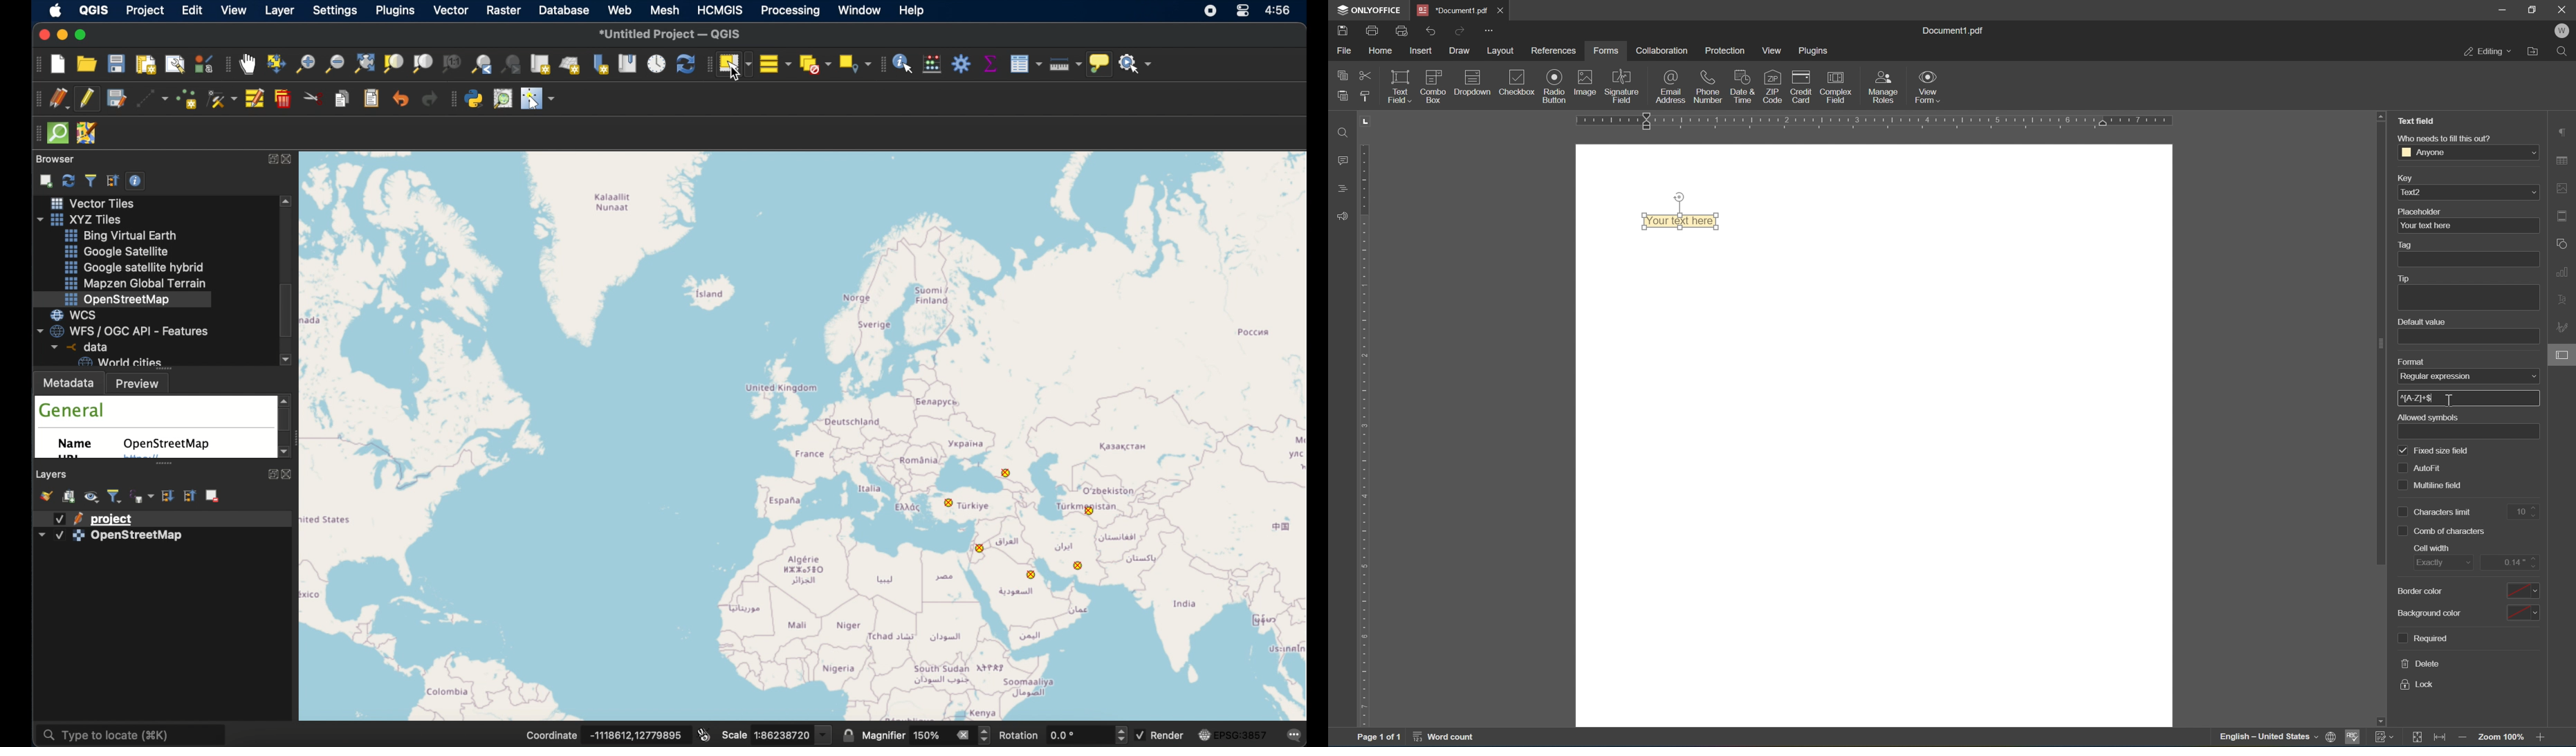 The height and width of the screenshot is (756, 2576). What do you see at coordinates (117, 64) in the screenshot?
I see `save project` at bounding box center [117, 64].